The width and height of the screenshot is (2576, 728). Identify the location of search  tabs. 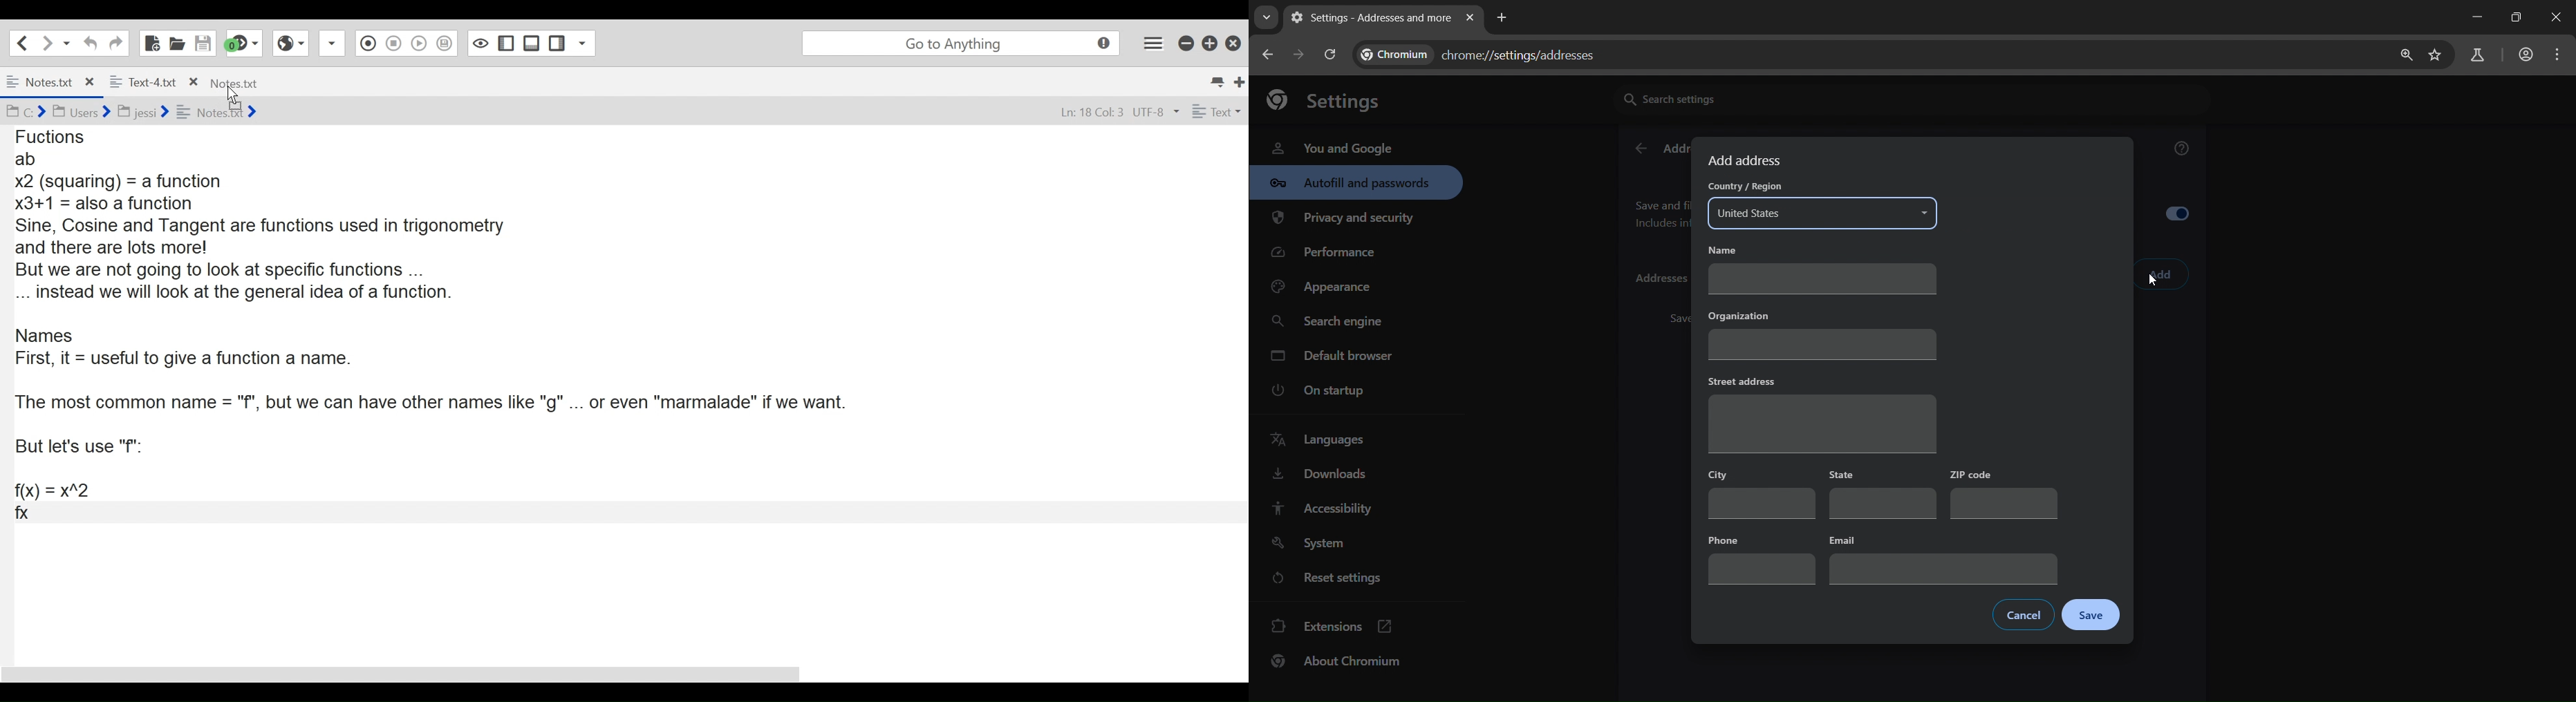
(1266, 17).